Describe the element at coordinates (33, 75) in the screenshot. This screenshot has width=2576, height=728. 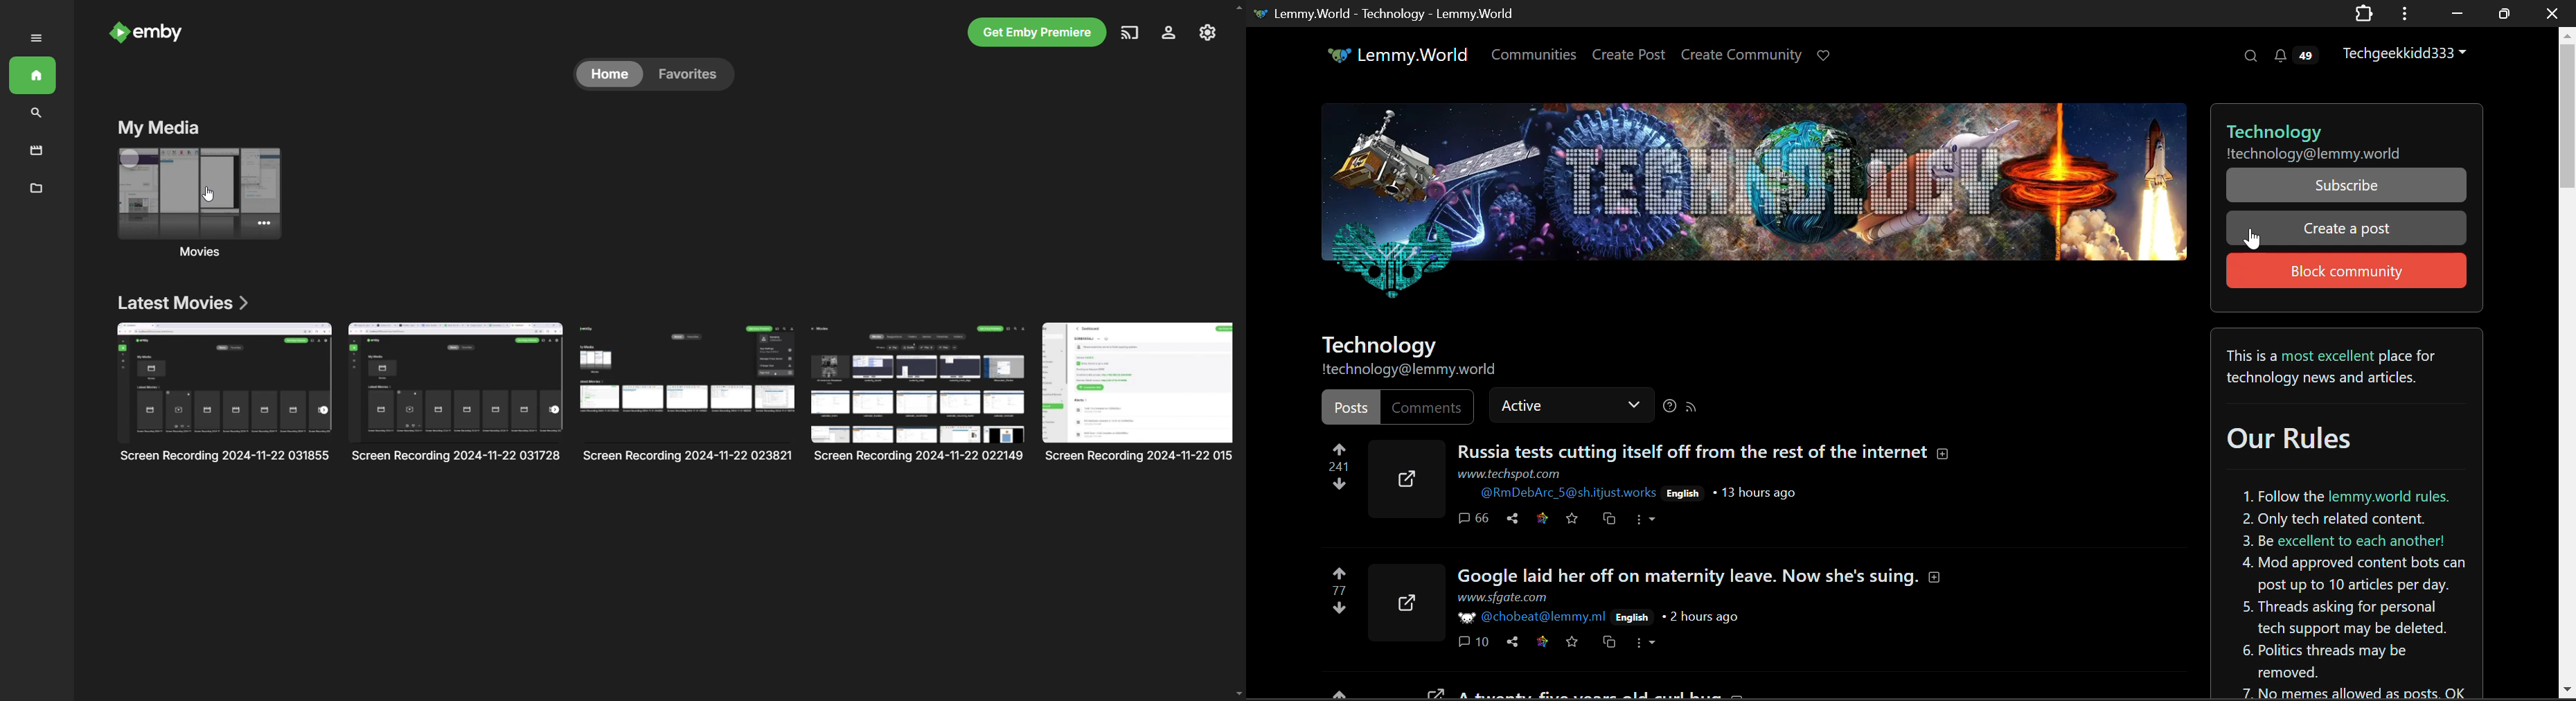
I see `home` at that location.